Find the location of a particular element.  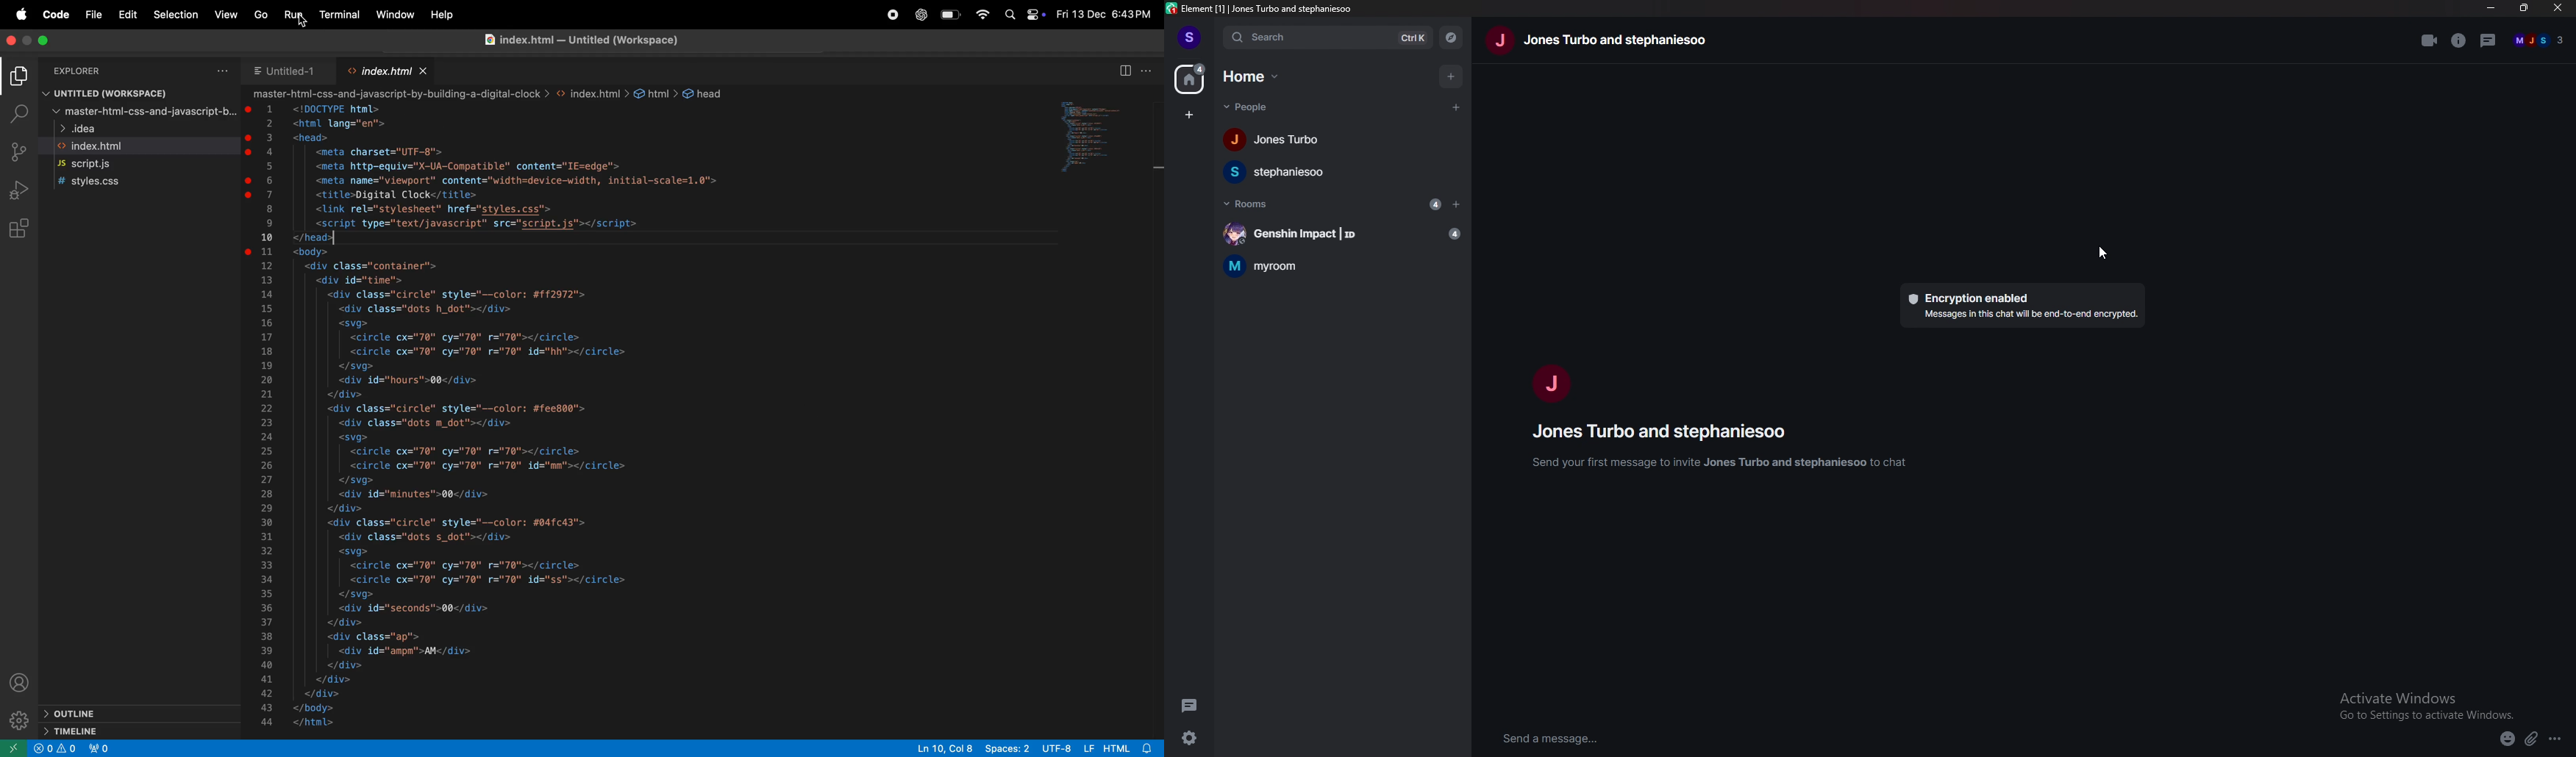

j is located at coordinates (1499, 40).